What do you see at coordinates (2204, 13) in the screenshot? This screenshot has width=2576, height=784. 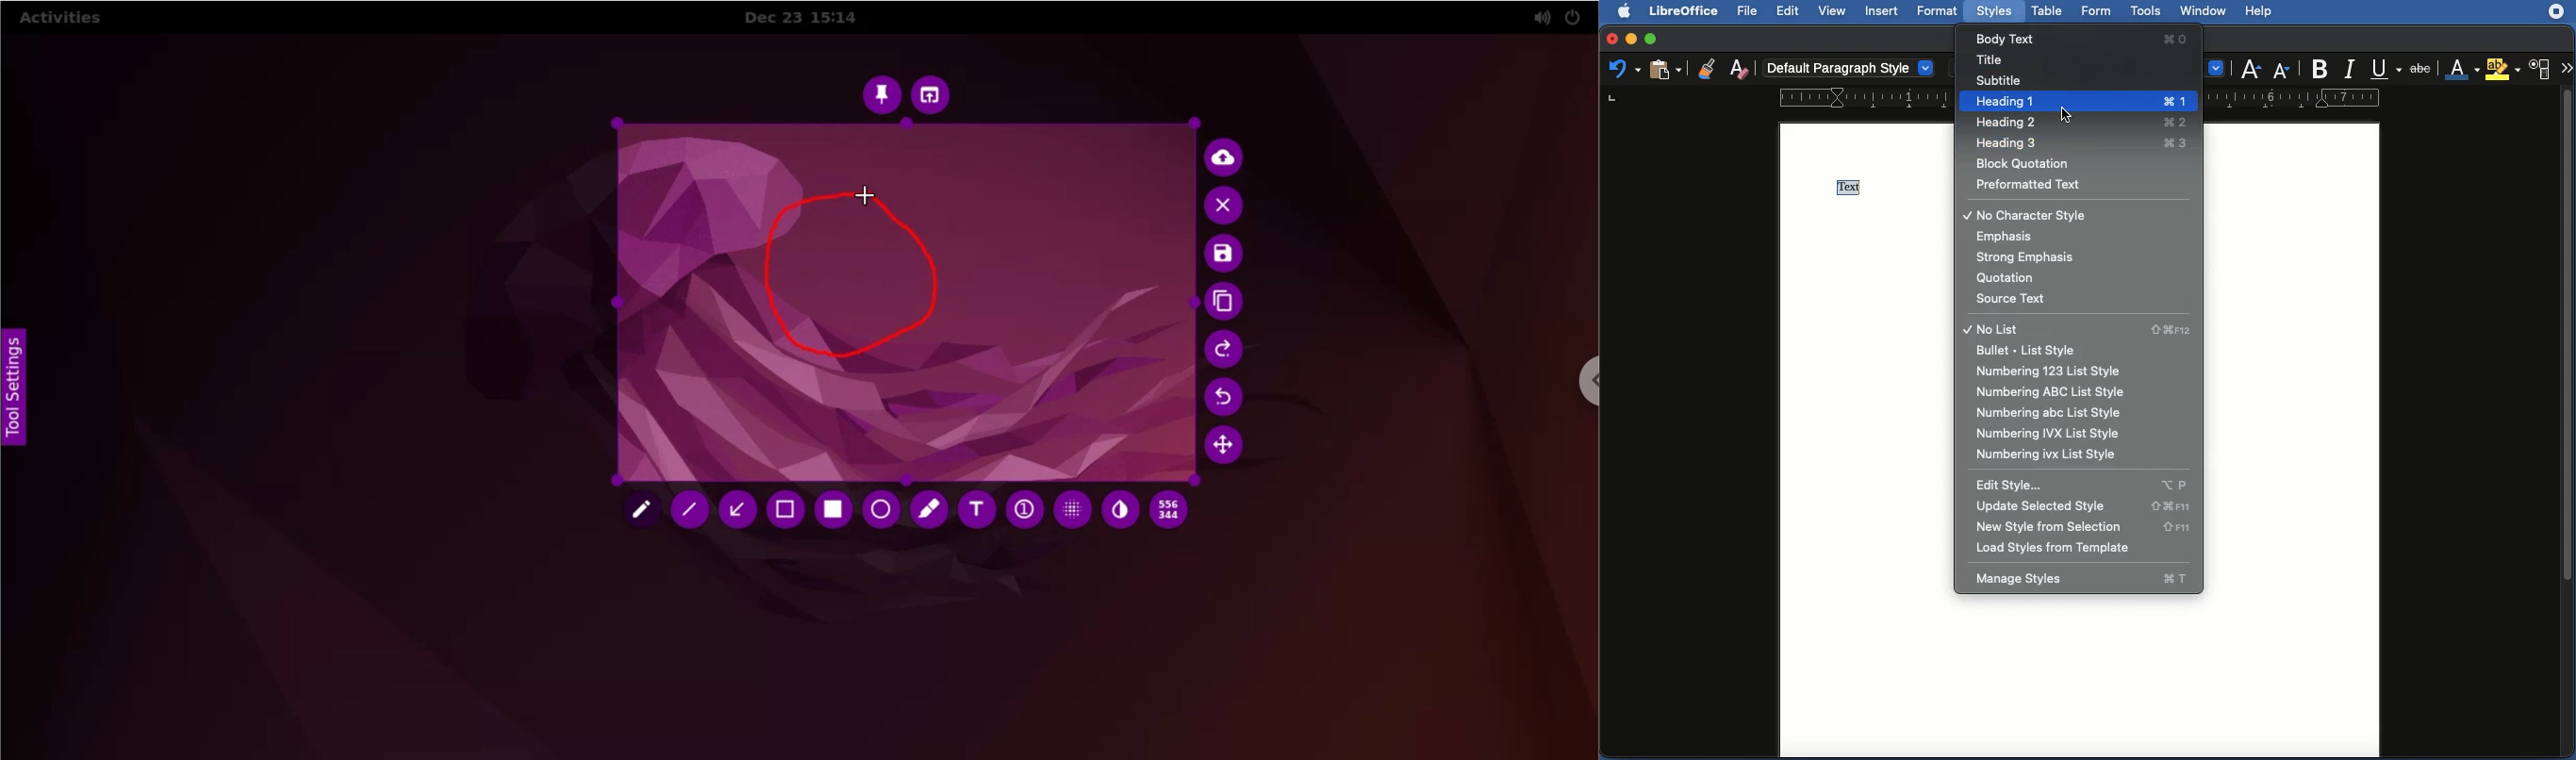 I see `Window` at bounding box center [2204, 13].